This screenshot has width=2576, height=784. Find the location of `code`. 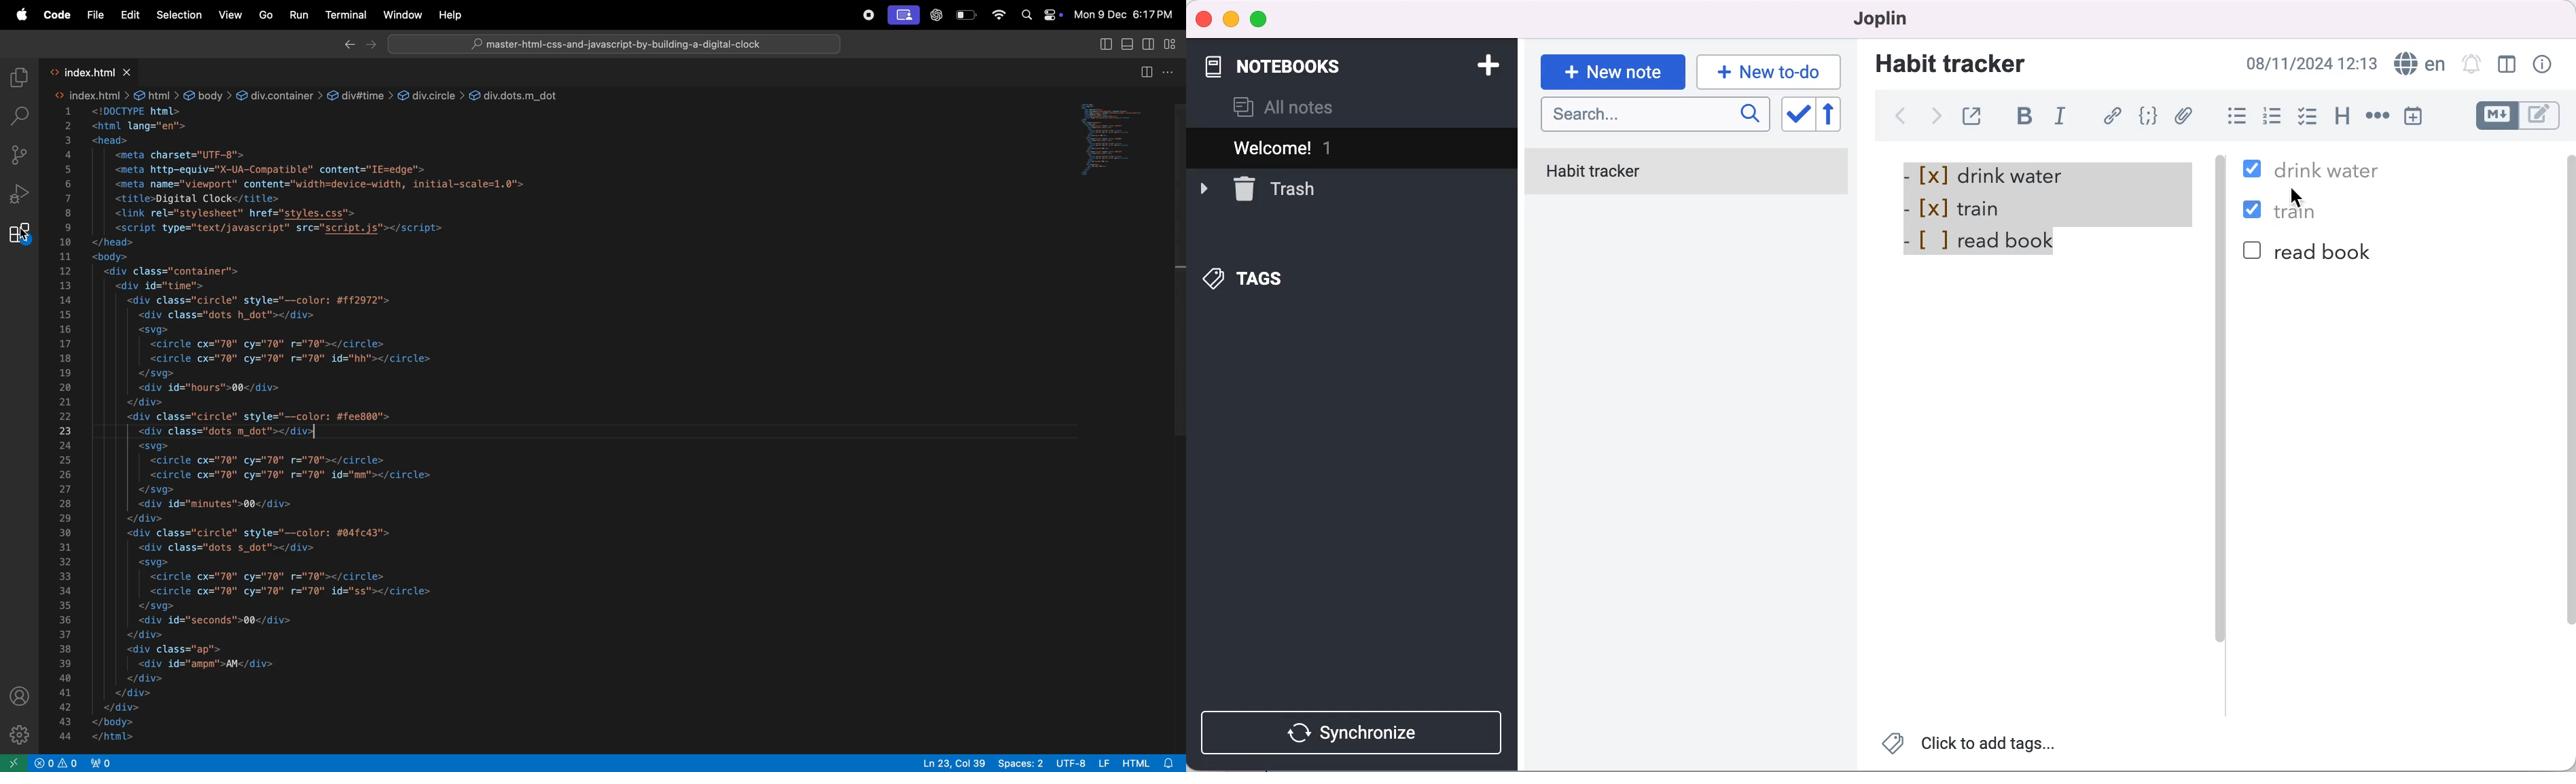

code is located at coordinates (2150, 116).